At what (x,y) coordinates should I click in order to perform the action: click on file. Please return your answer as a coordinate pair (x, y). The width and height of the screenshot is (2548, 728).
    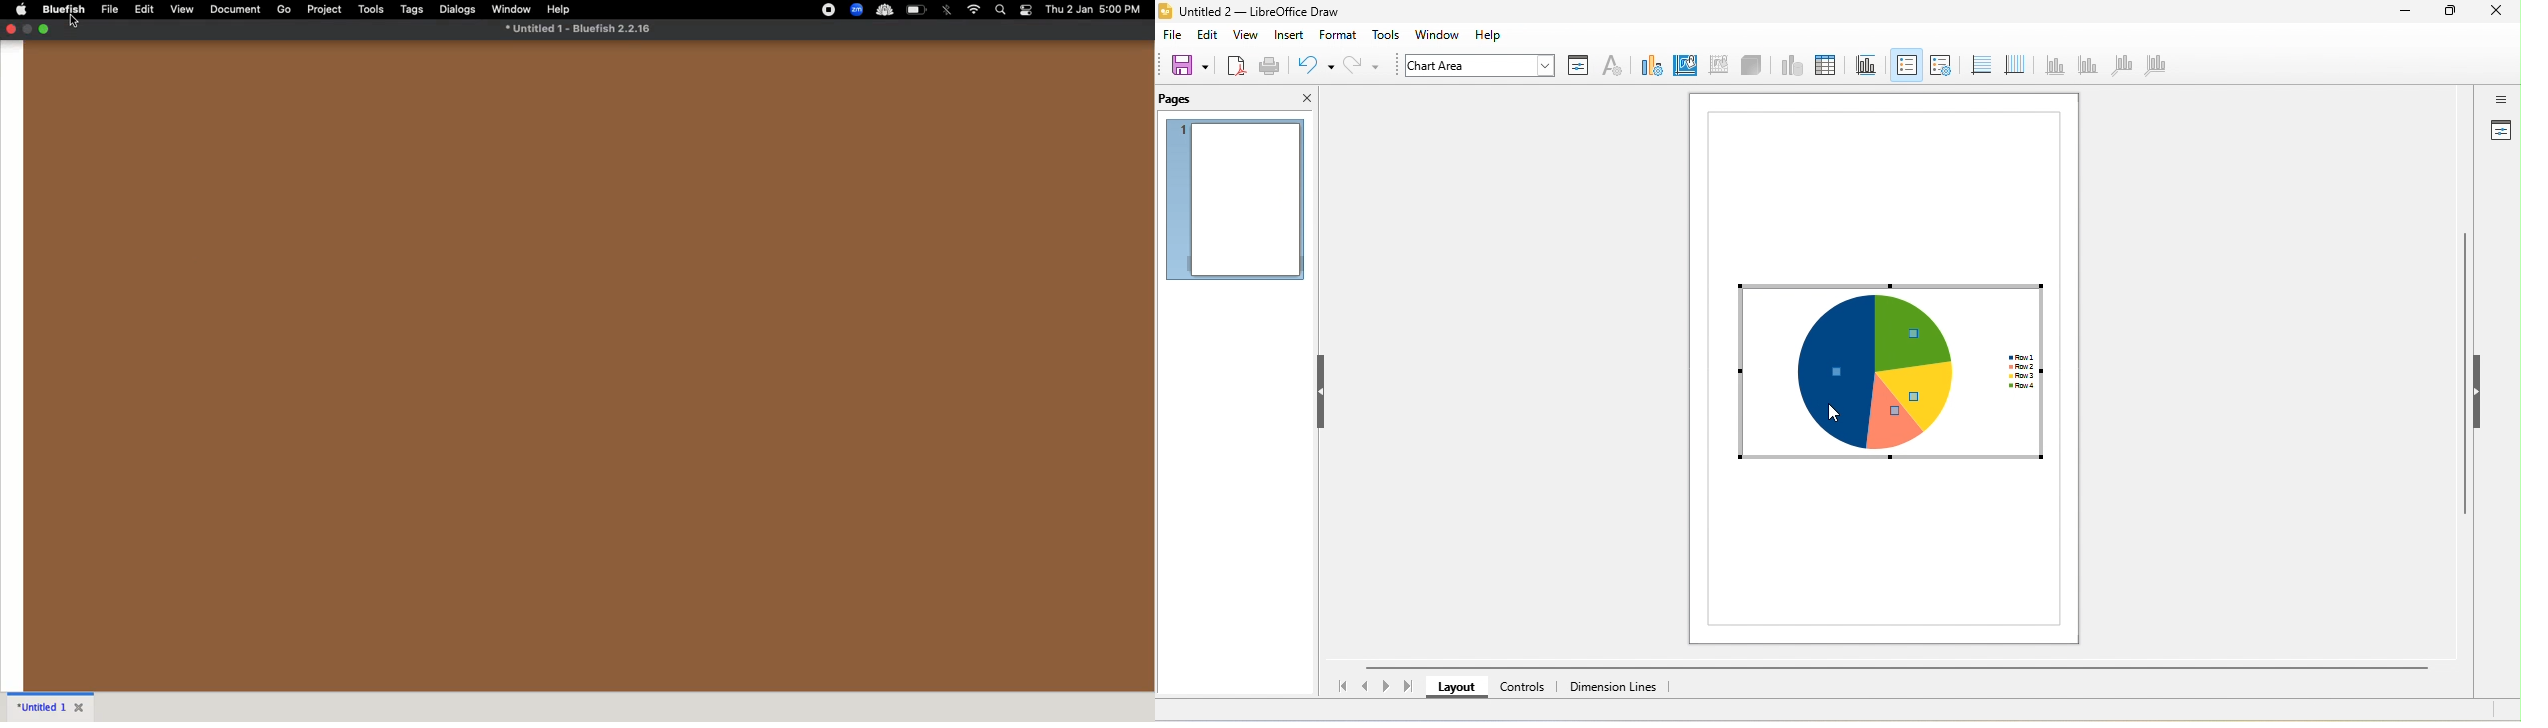
    Looking at the image, I should click on (1172, 36).